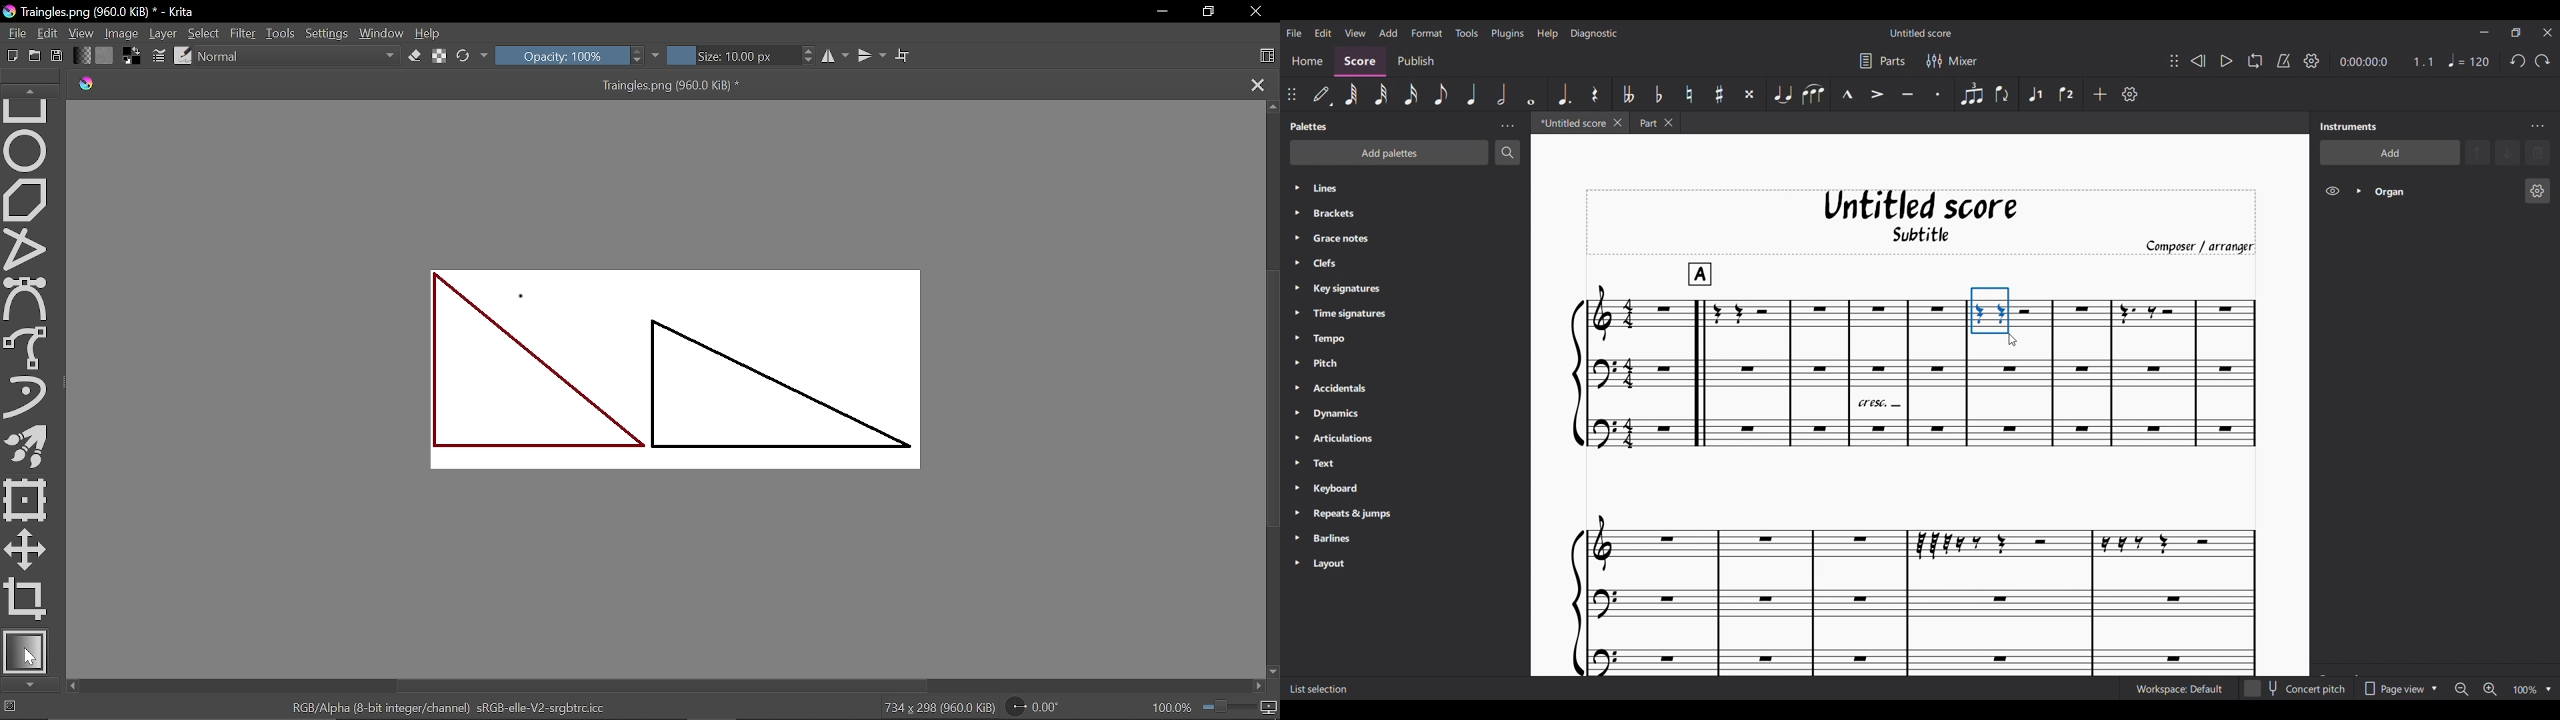  I want to click on Current zoom factor, so click(2525, 690).